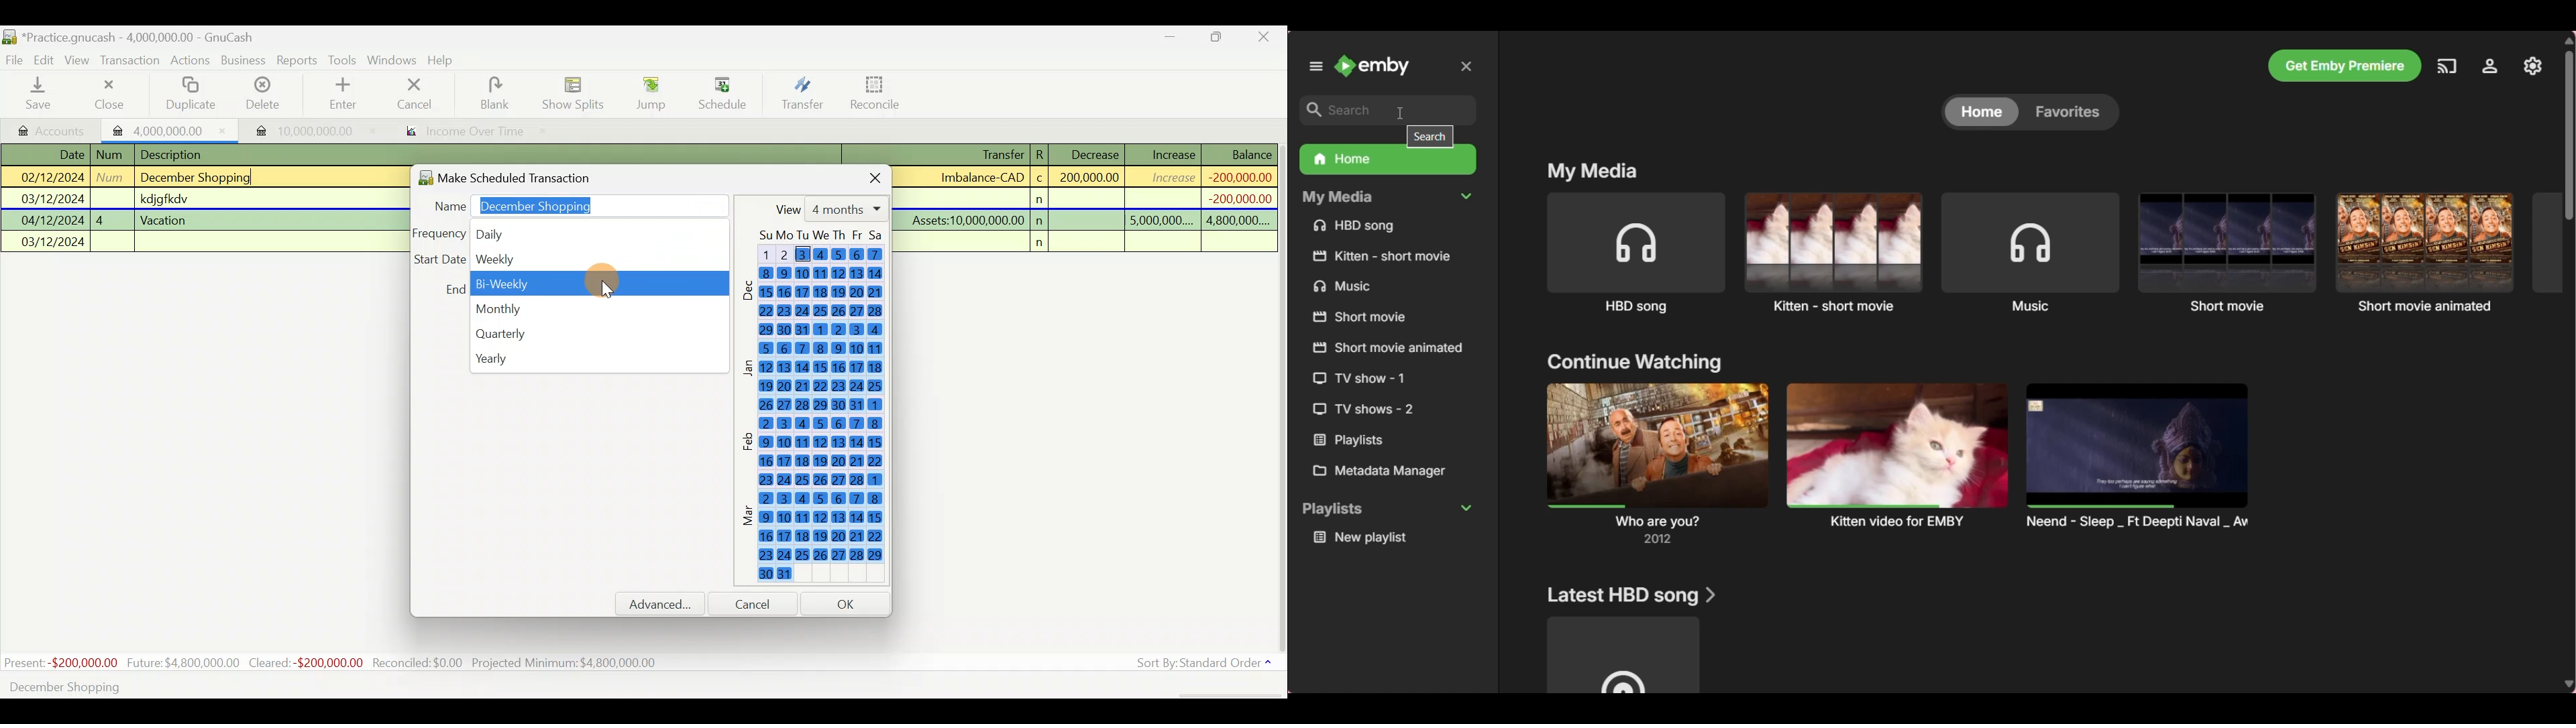 The height and width of the screenshot is (728, 2576). I want to click on Duplicate, so click(188, 95).